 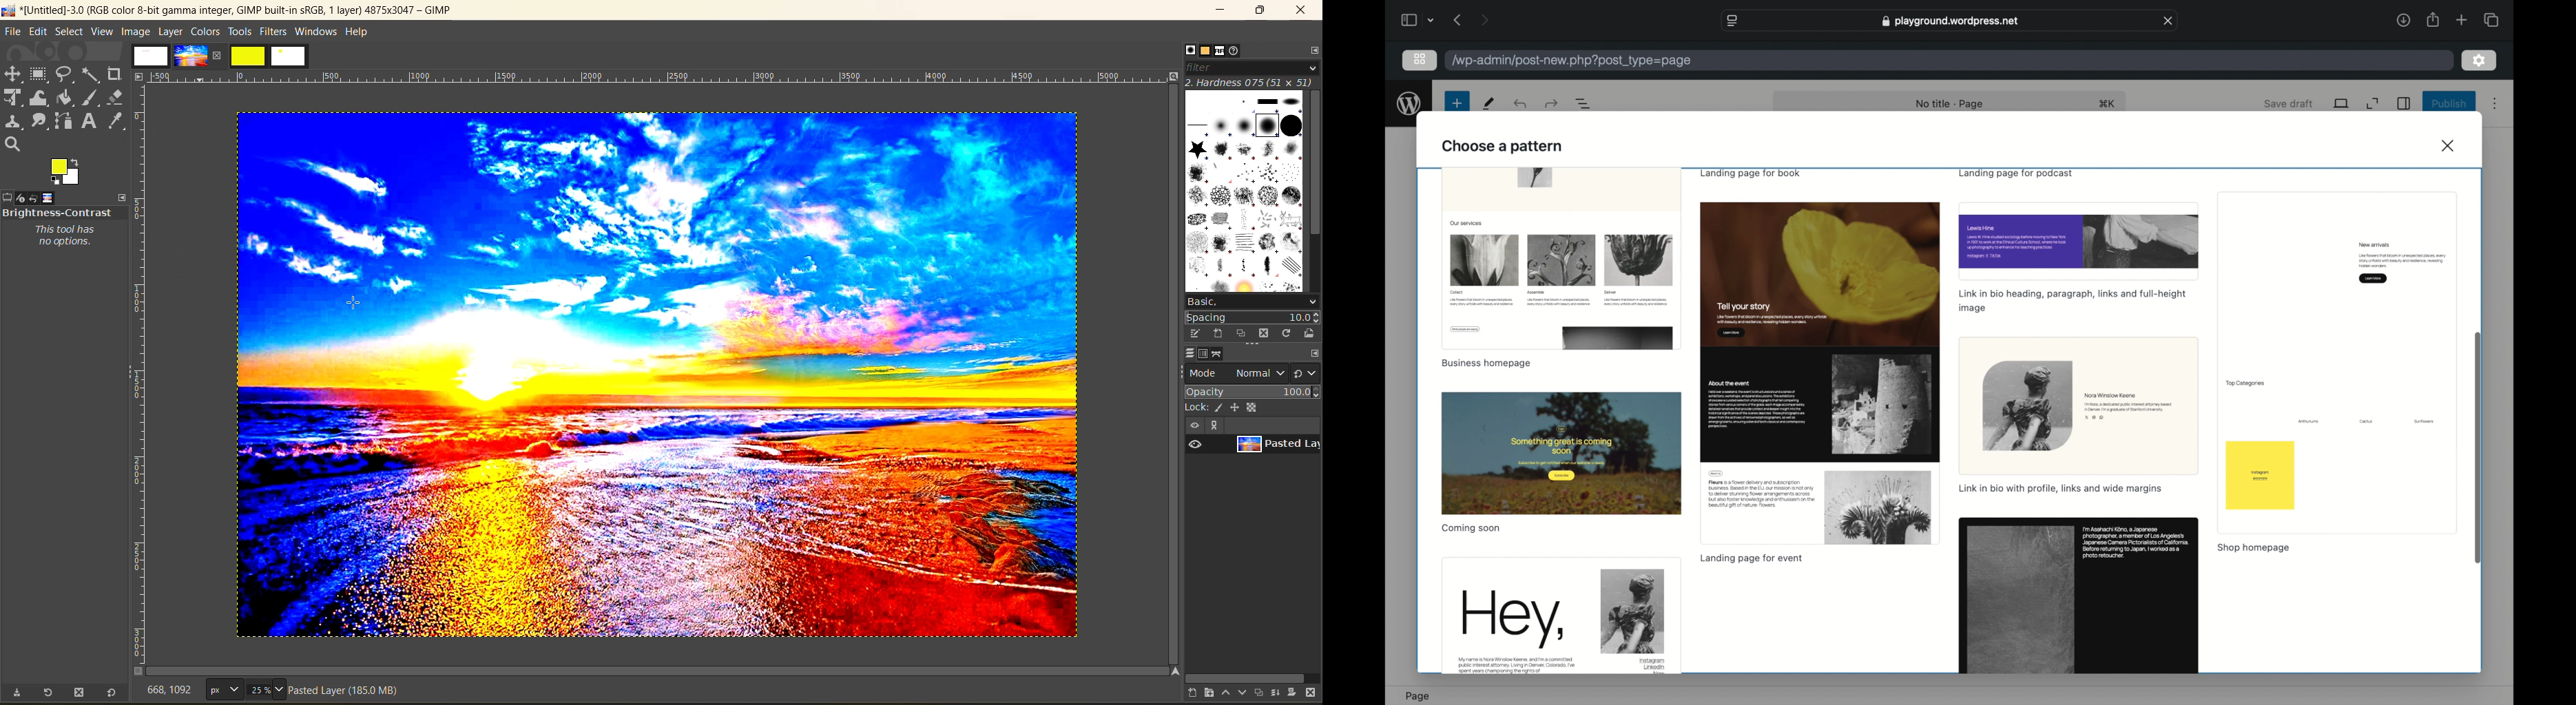 What do you see at coordinates (1753, 174) in the screenshot?
I see `landing page for book` at bounding box center [1753, 174].